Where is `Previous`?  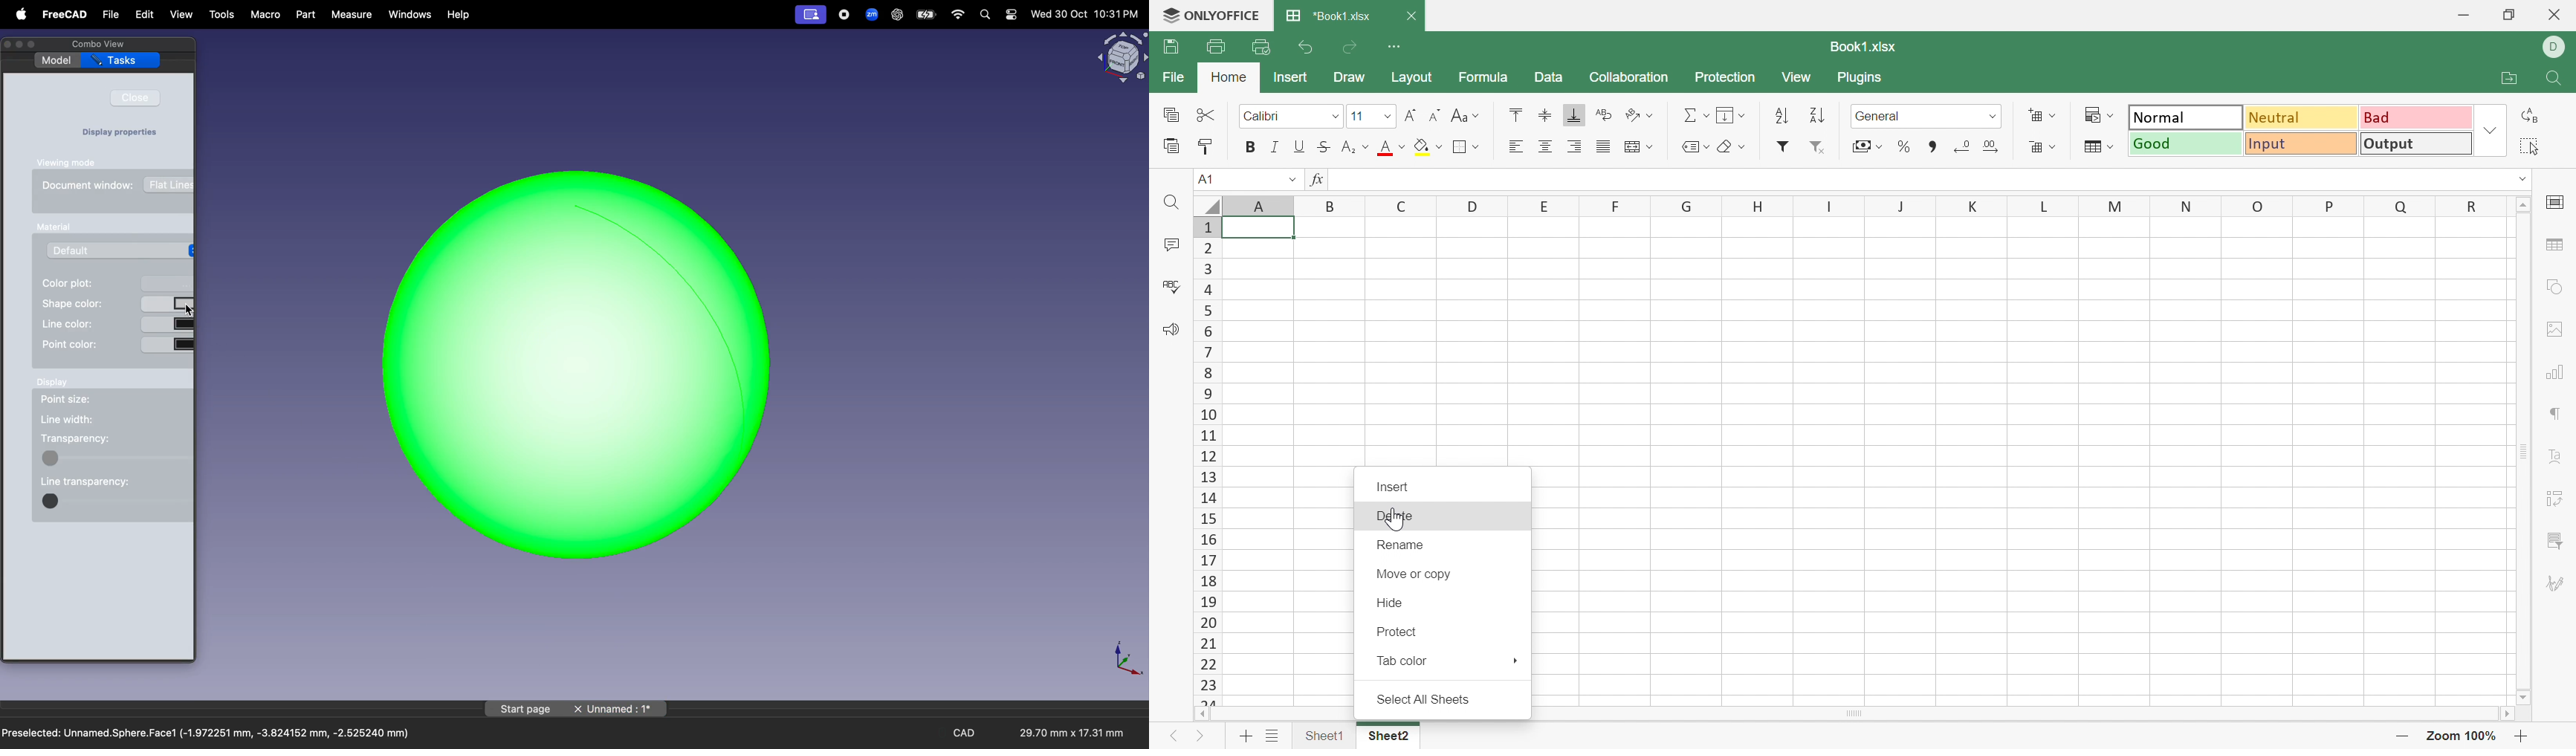 Previous is located at coordinates (1174, 733).